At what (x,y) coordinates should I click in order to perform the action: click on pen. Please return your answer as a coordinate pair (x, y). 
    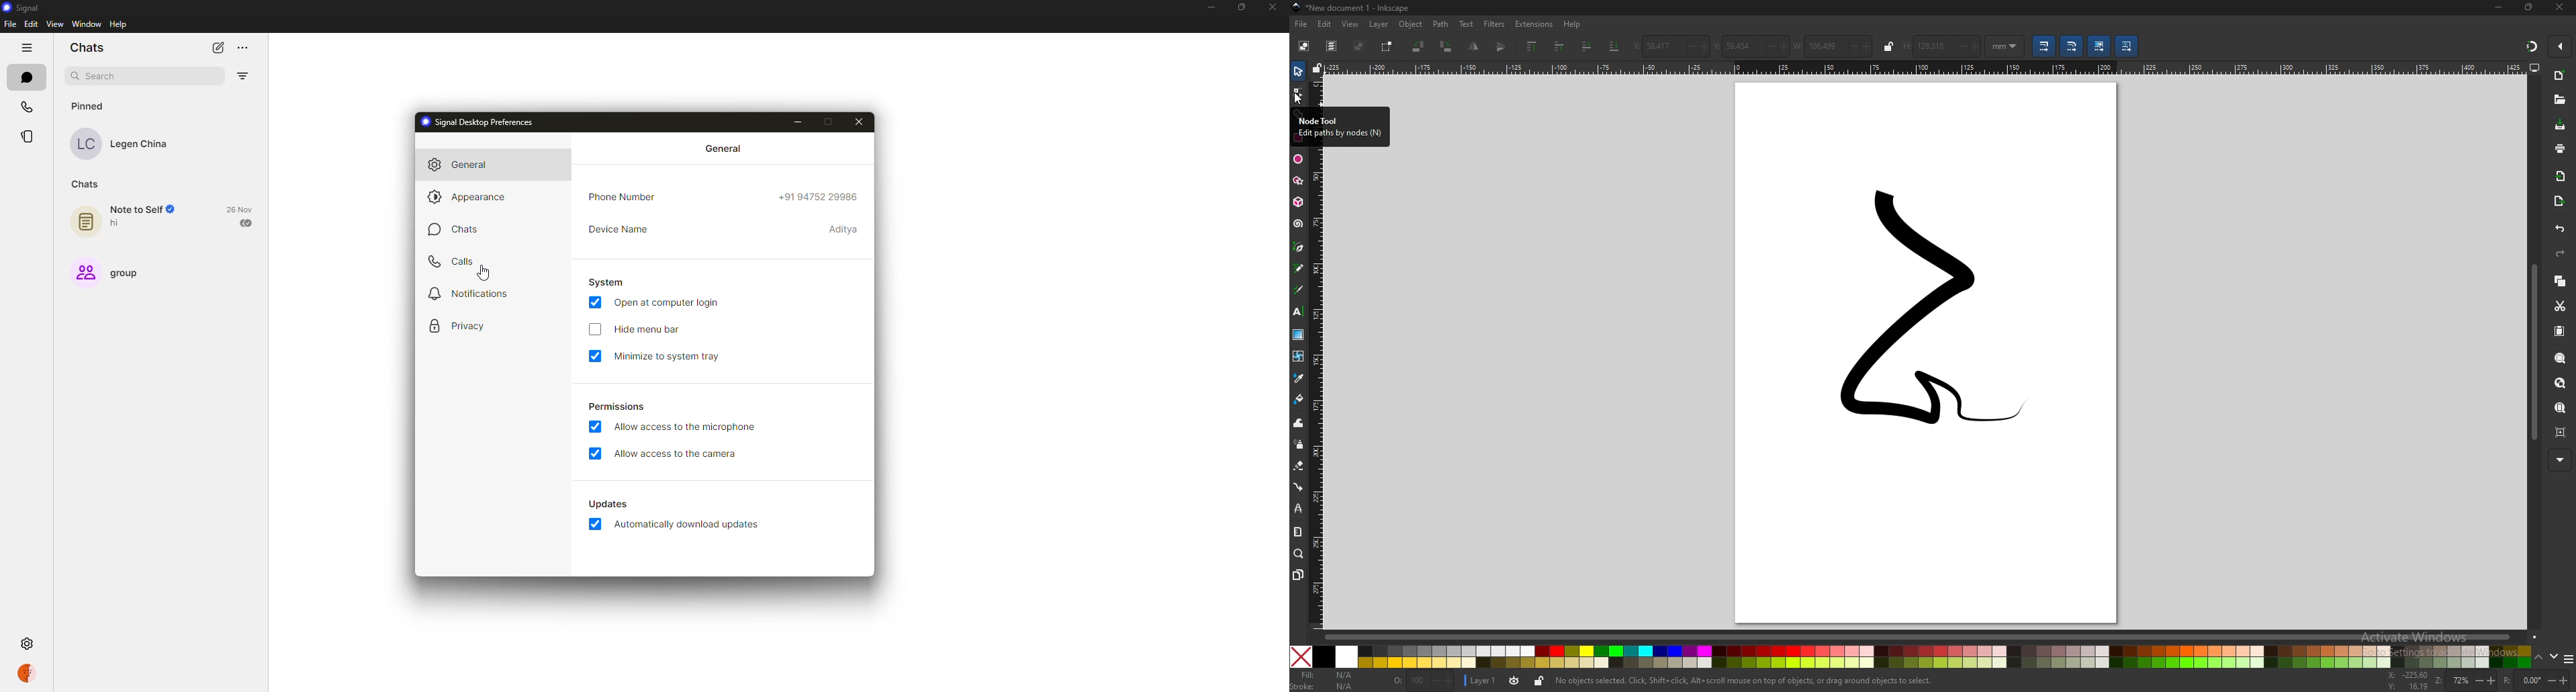
    Looking at the image, I should click on (1299, 246).